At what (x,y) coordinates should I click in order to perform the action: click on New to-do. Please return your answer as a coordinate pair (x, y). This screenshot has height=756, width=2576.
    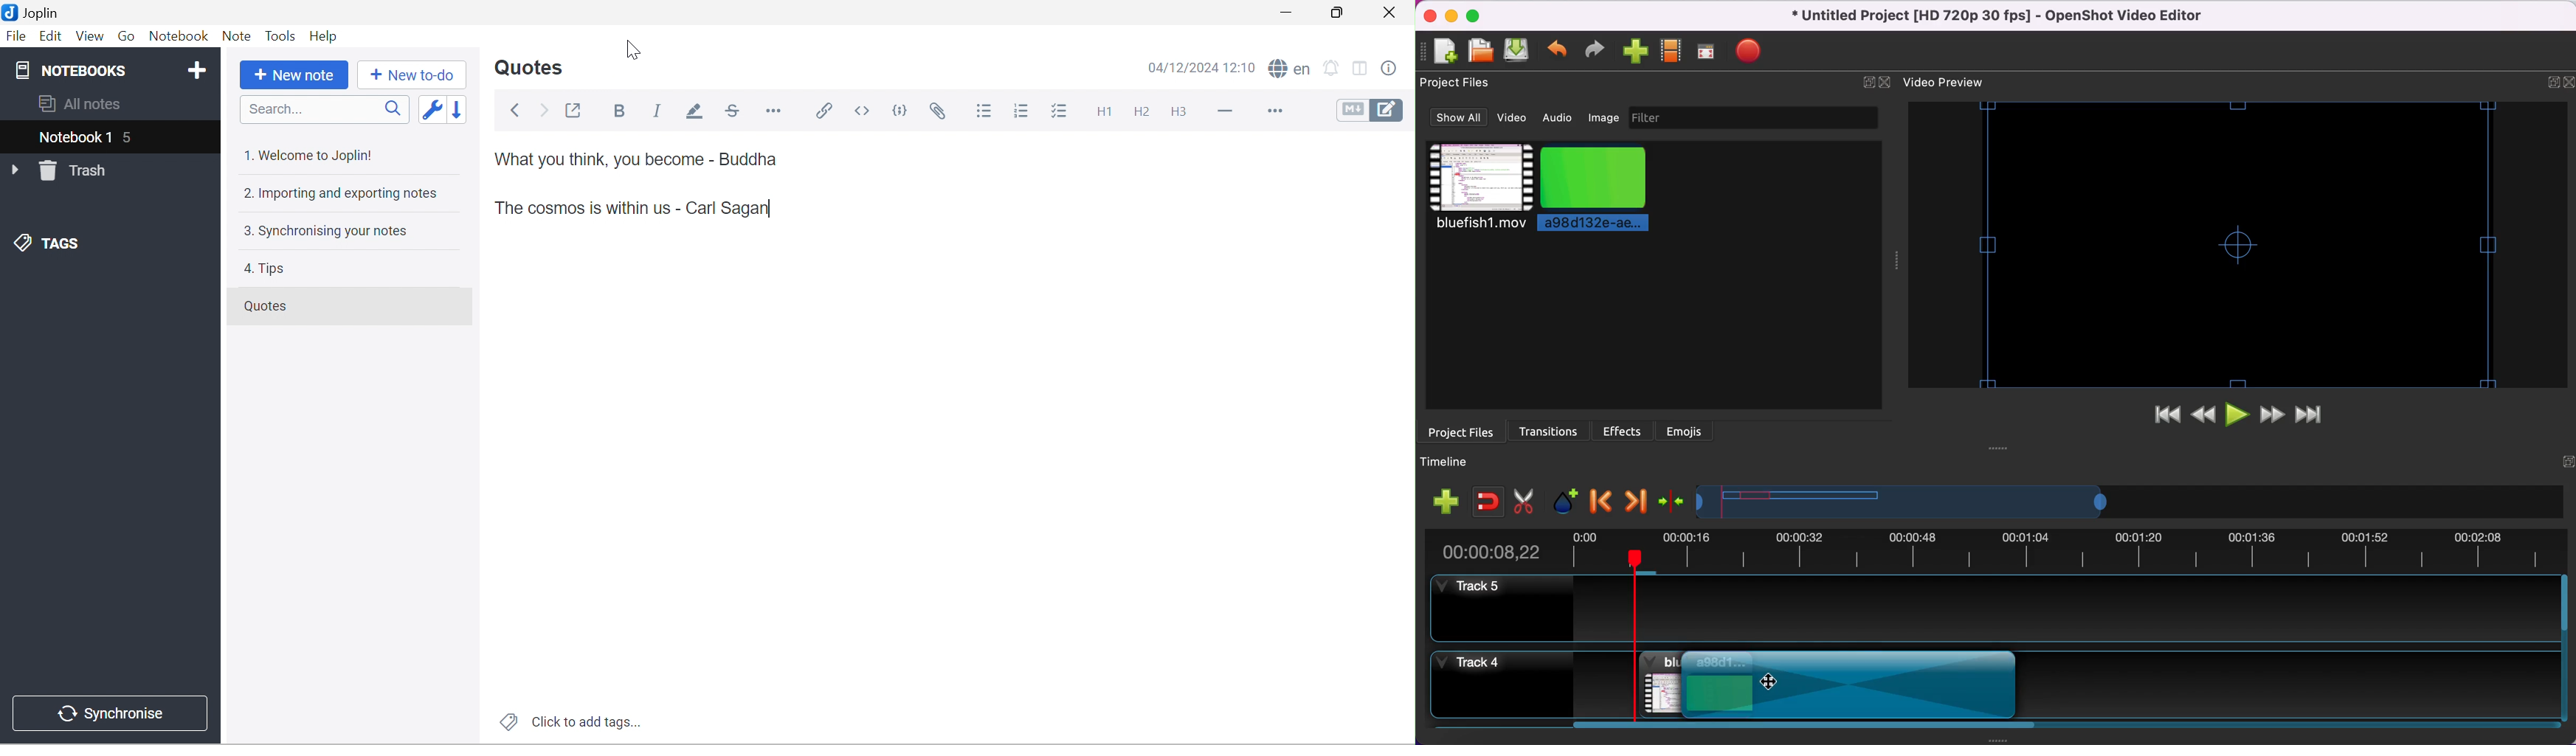
    Looking at the image, I should click on (413, 77).